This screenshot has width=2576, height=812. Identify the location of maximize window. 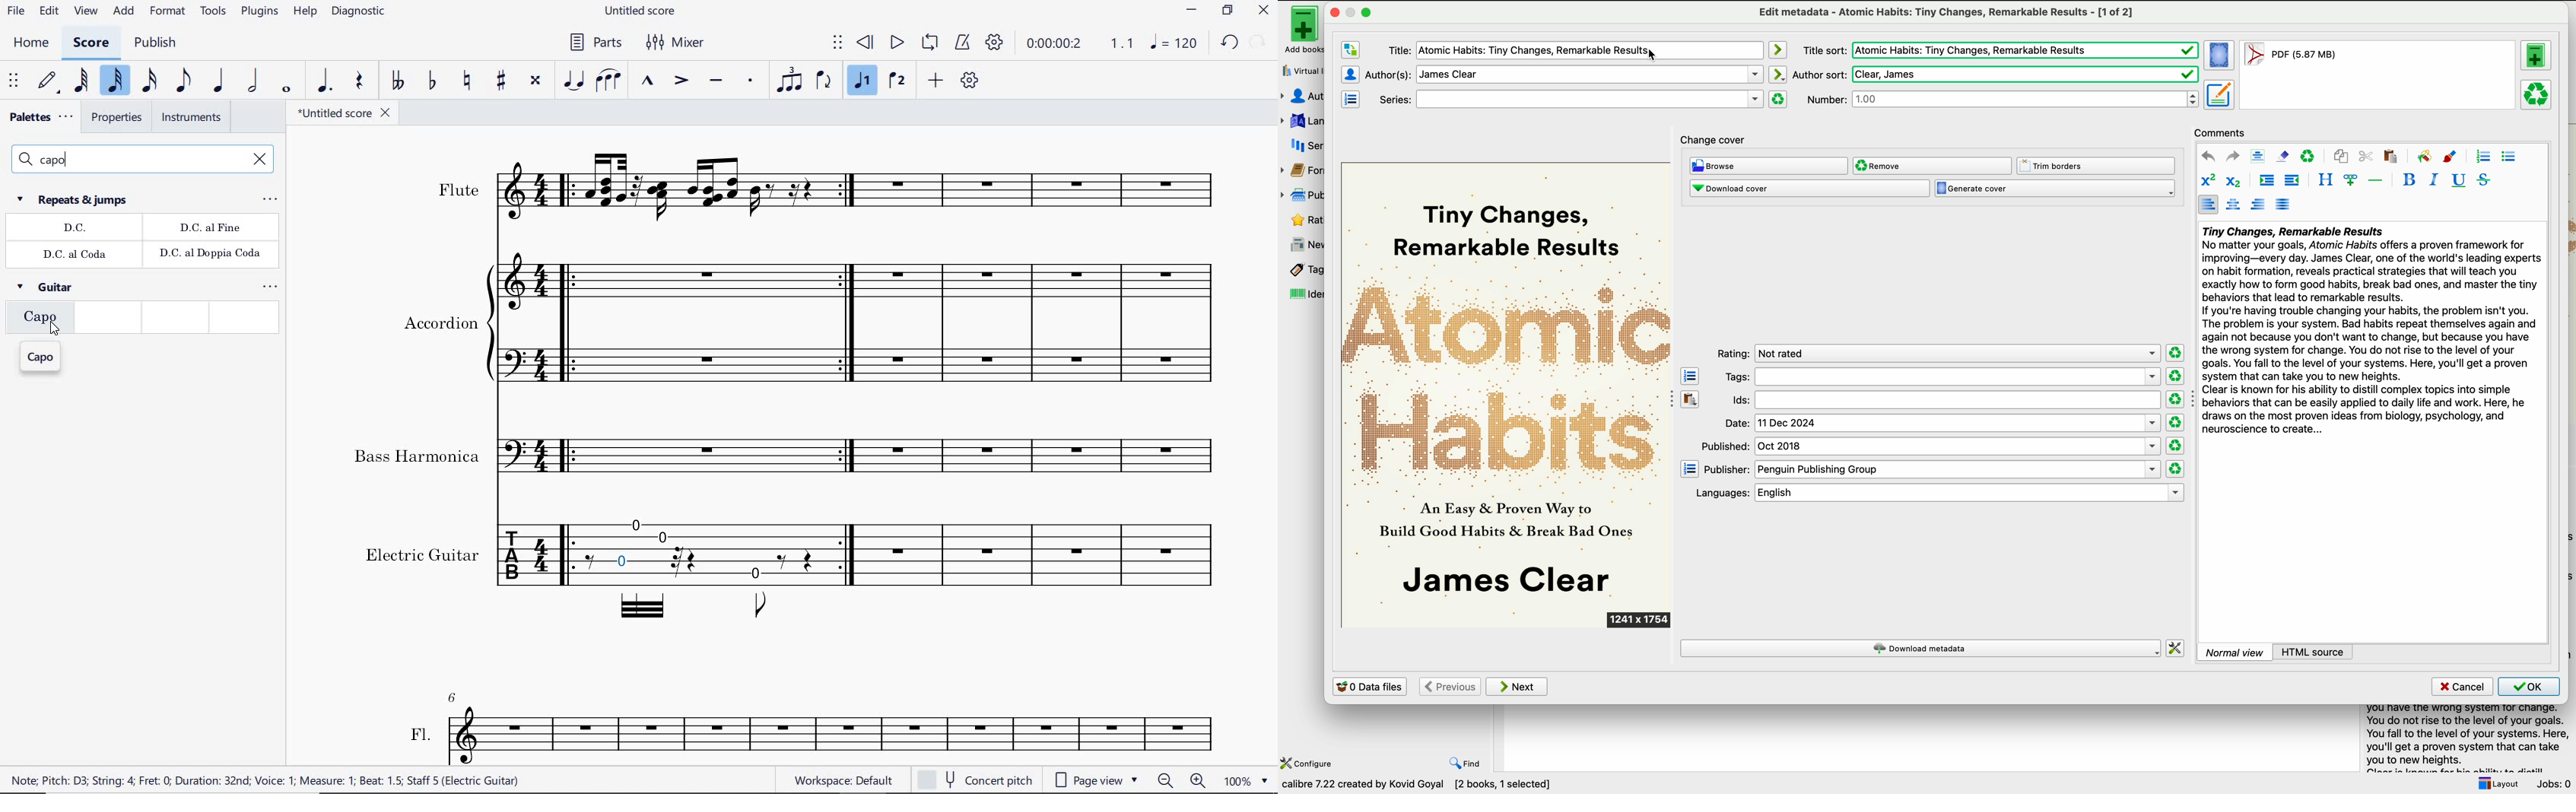
(1359, 11).